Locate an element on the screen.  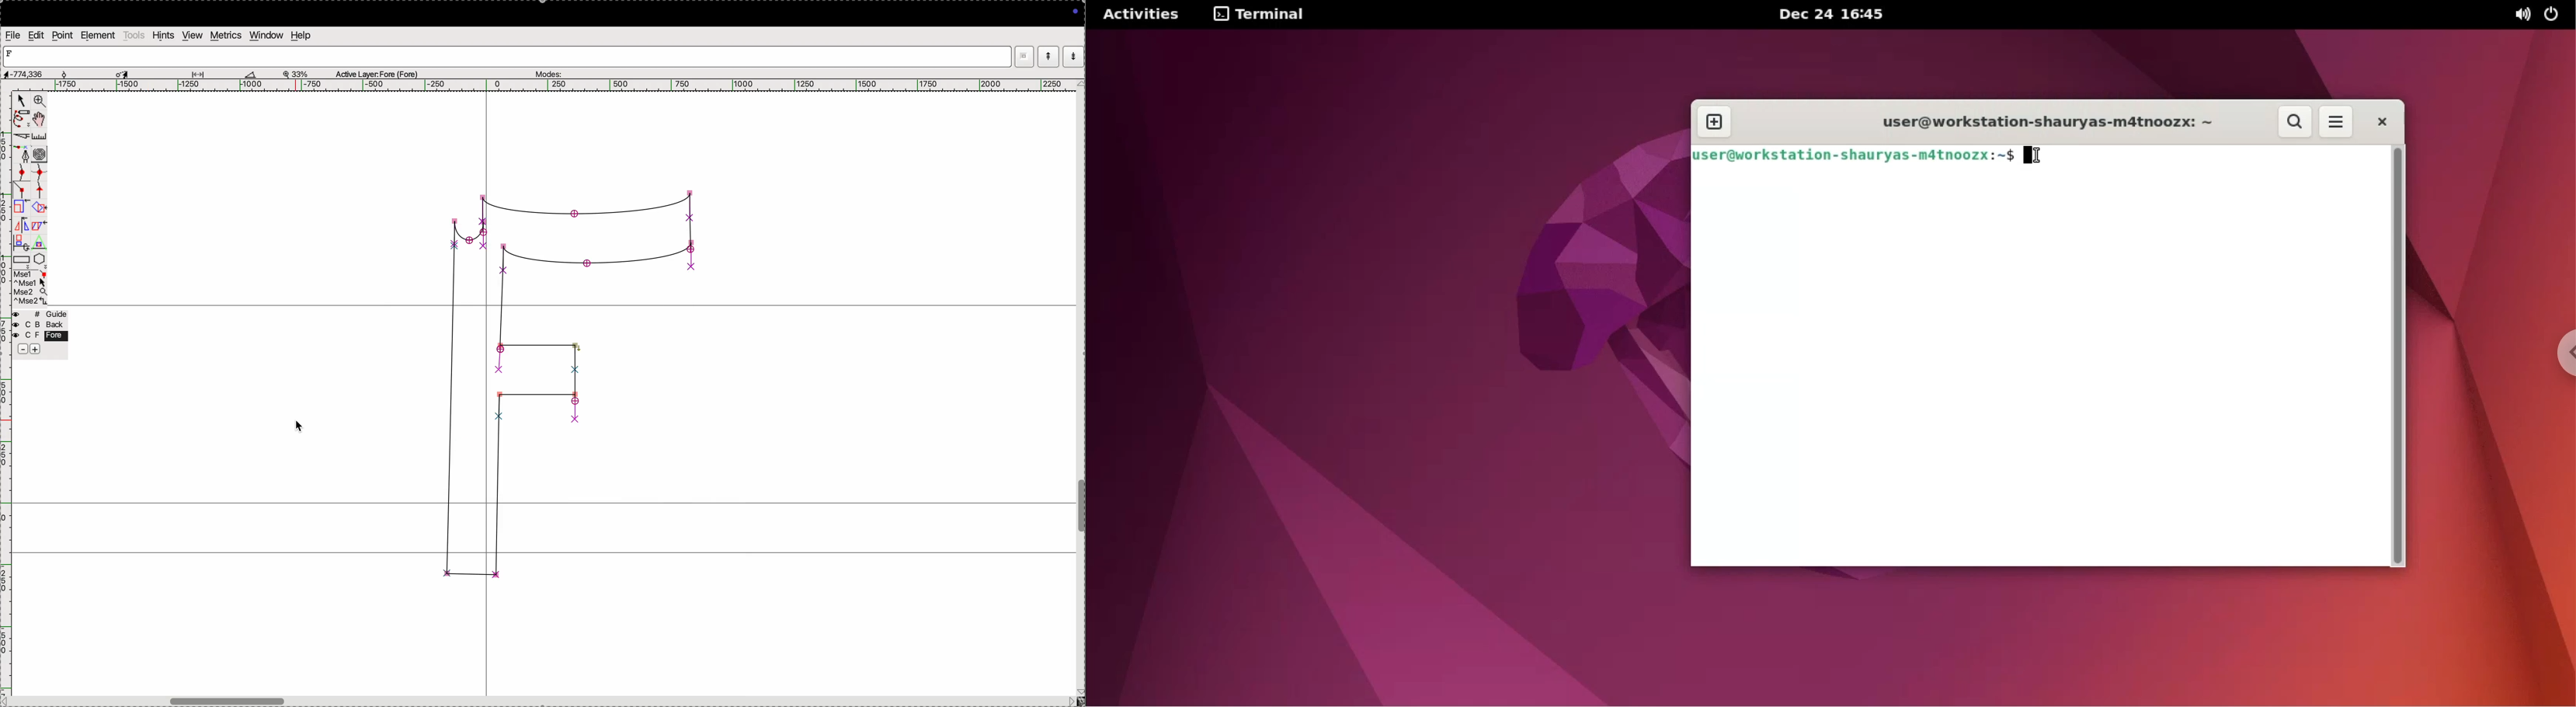
mode down is located at coordinates (1074, 55).